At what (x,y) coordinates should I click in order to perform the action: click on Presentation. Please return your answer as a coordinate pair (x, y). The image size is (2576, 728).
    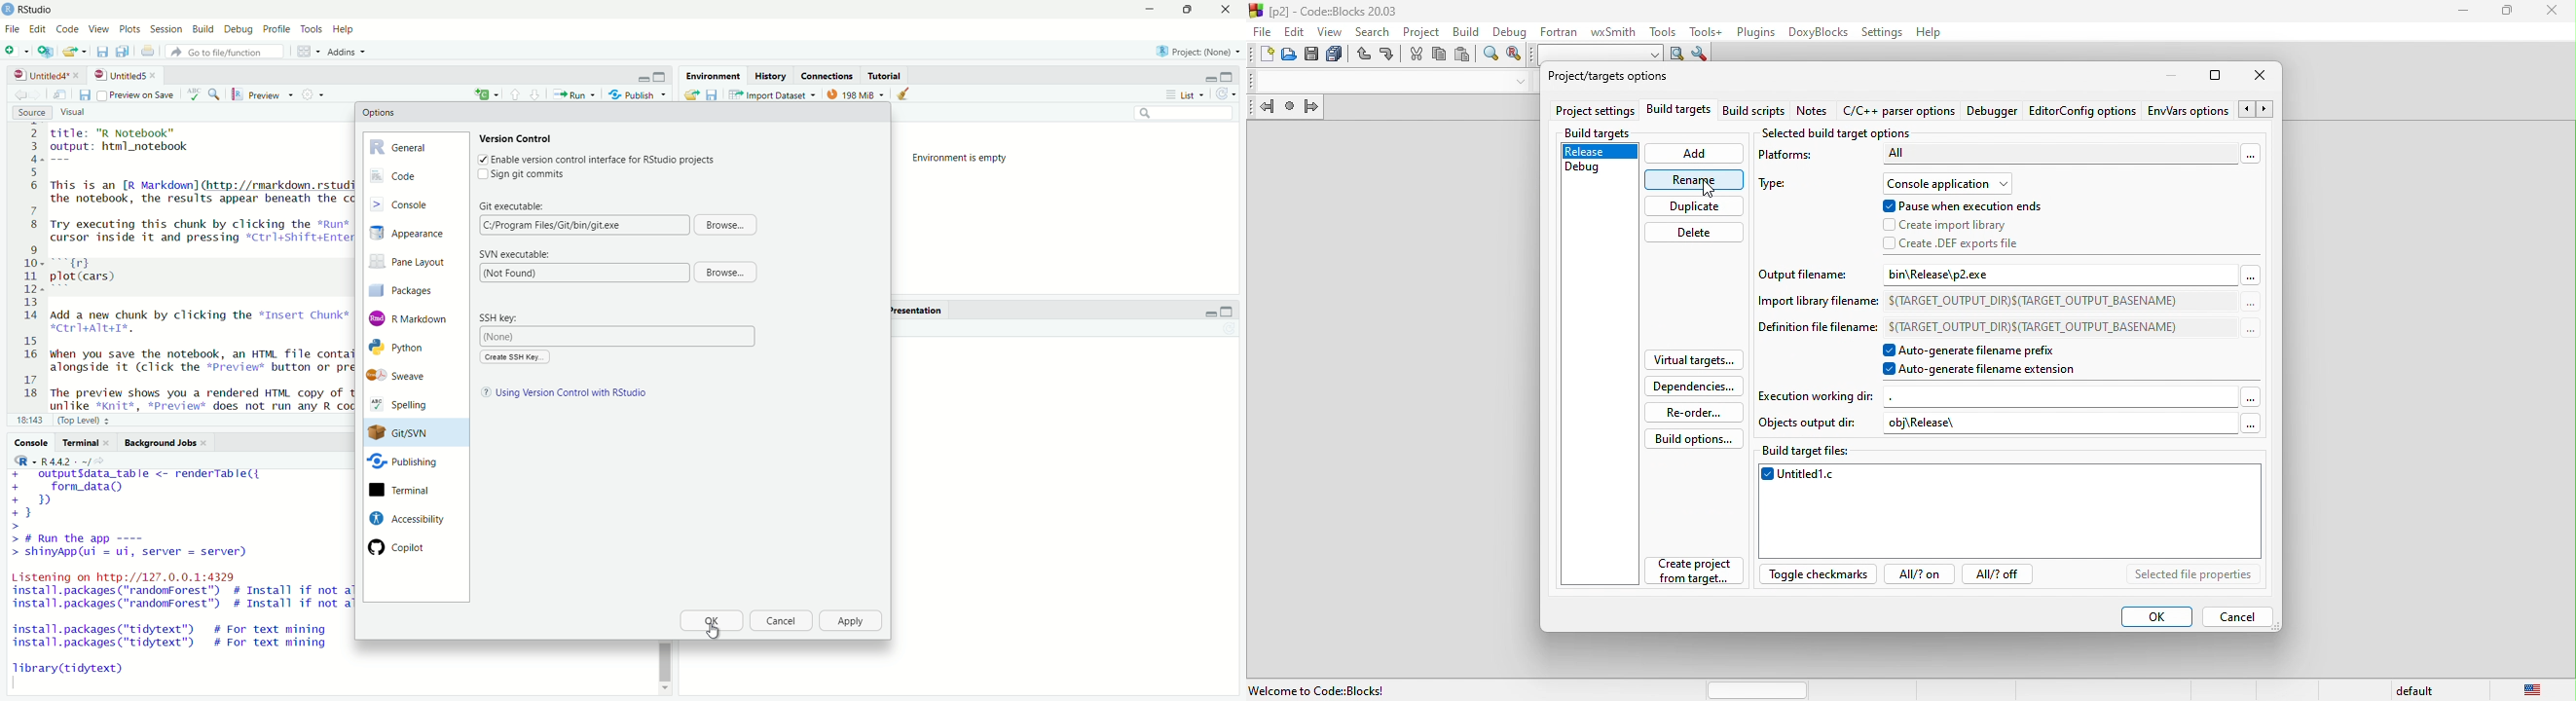
    Looking at the image, I should click on (915, 310).